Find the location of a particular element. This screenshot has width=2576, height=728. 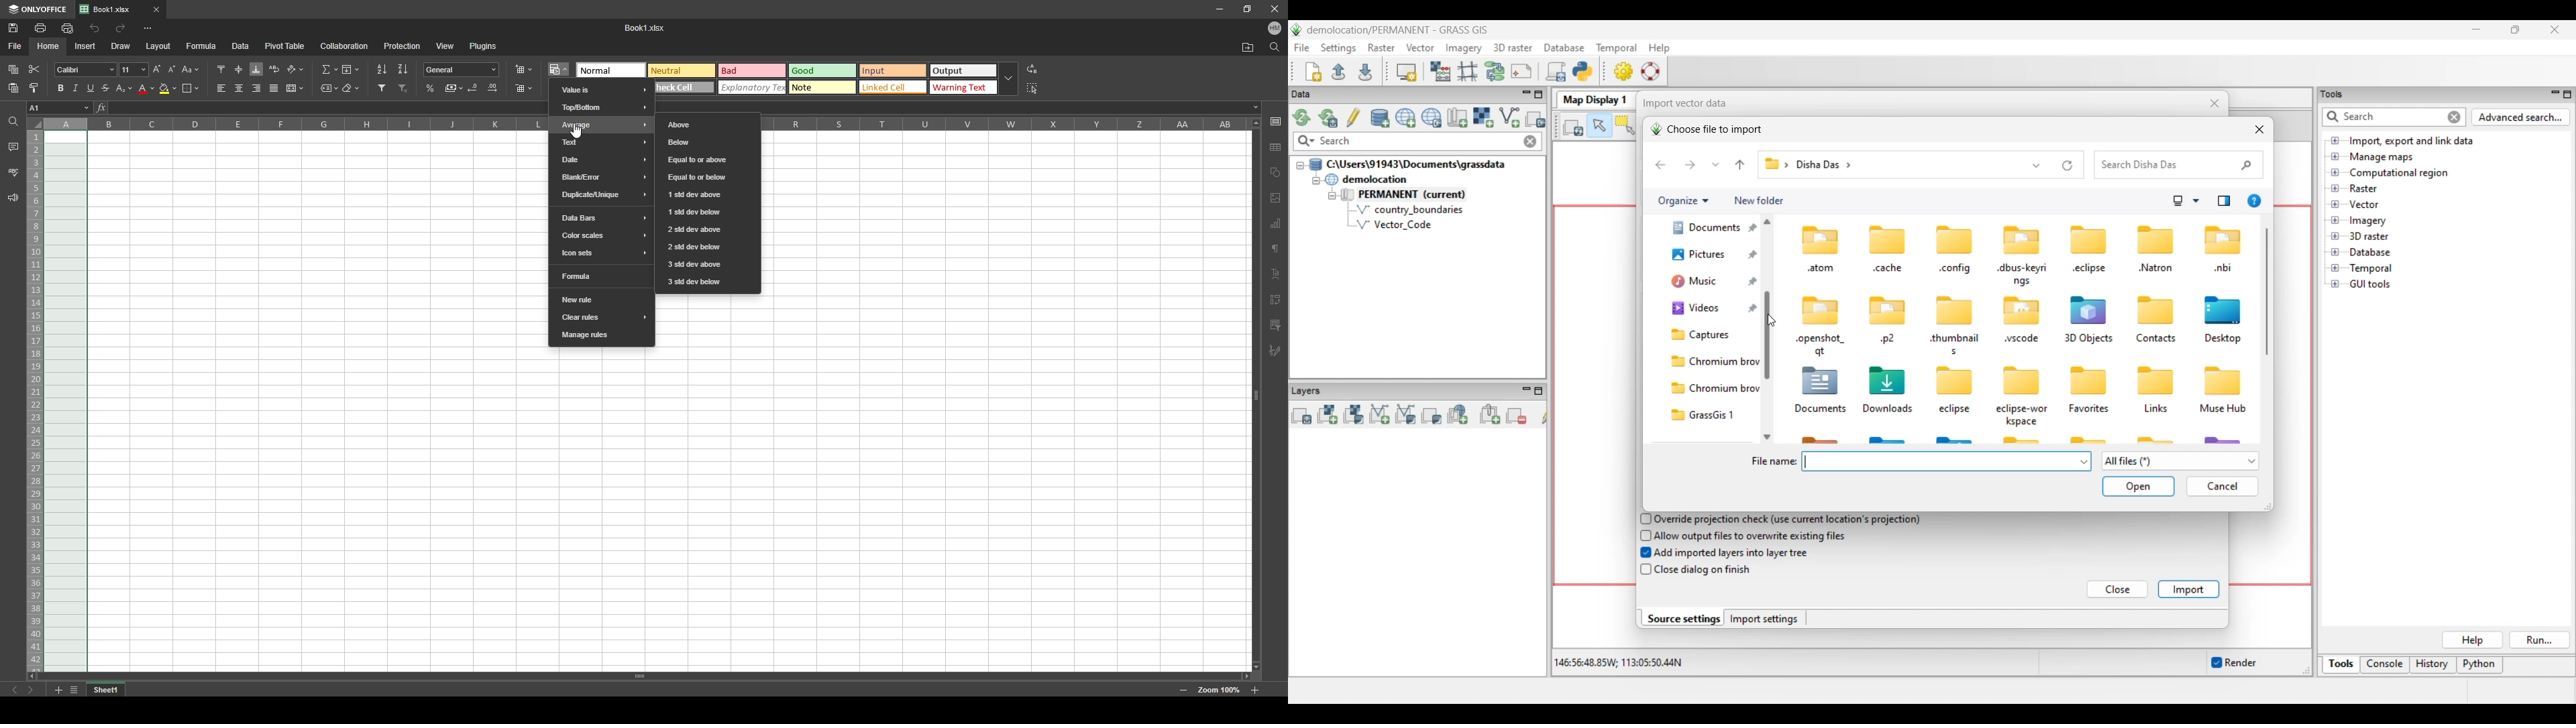

orientation is located at coordinates (295, 70).